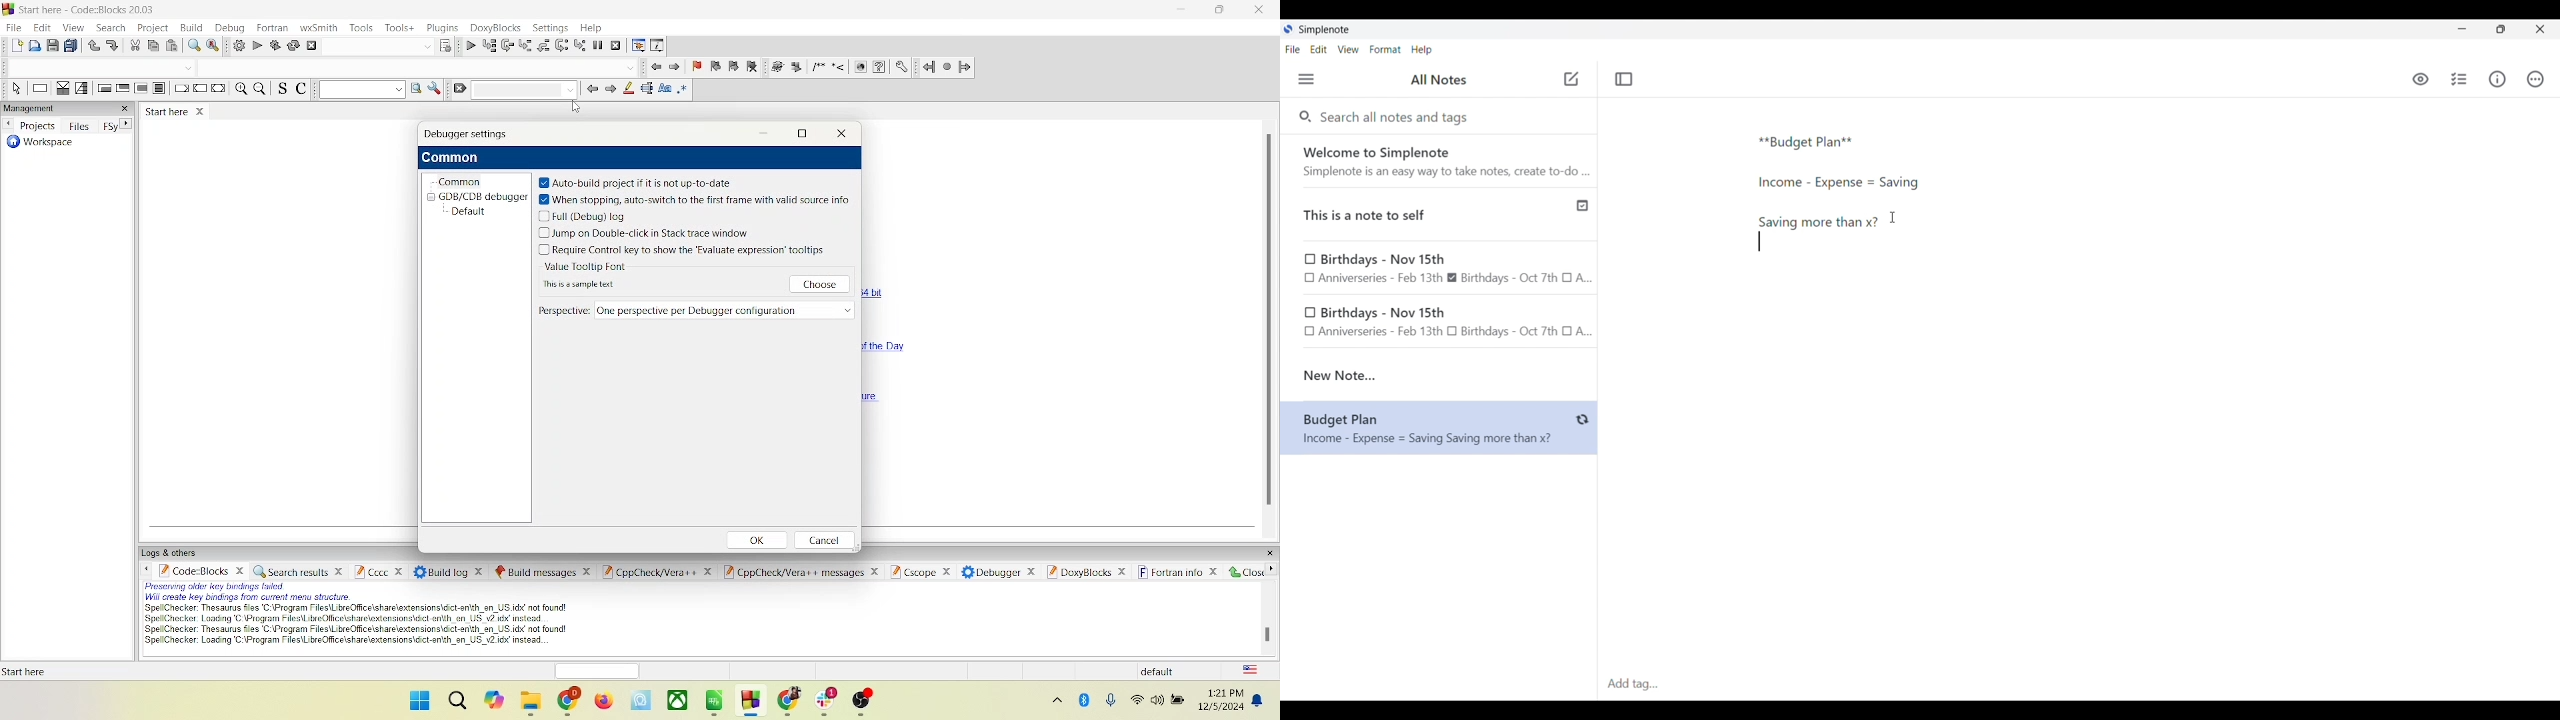 Image resolution: width=2576 pixels, height=728 pixels. What do you see at coordinates (806, 573) in the screenshot?
I see `Cppcheck/ver++ message` at bounding box center [806, 573].